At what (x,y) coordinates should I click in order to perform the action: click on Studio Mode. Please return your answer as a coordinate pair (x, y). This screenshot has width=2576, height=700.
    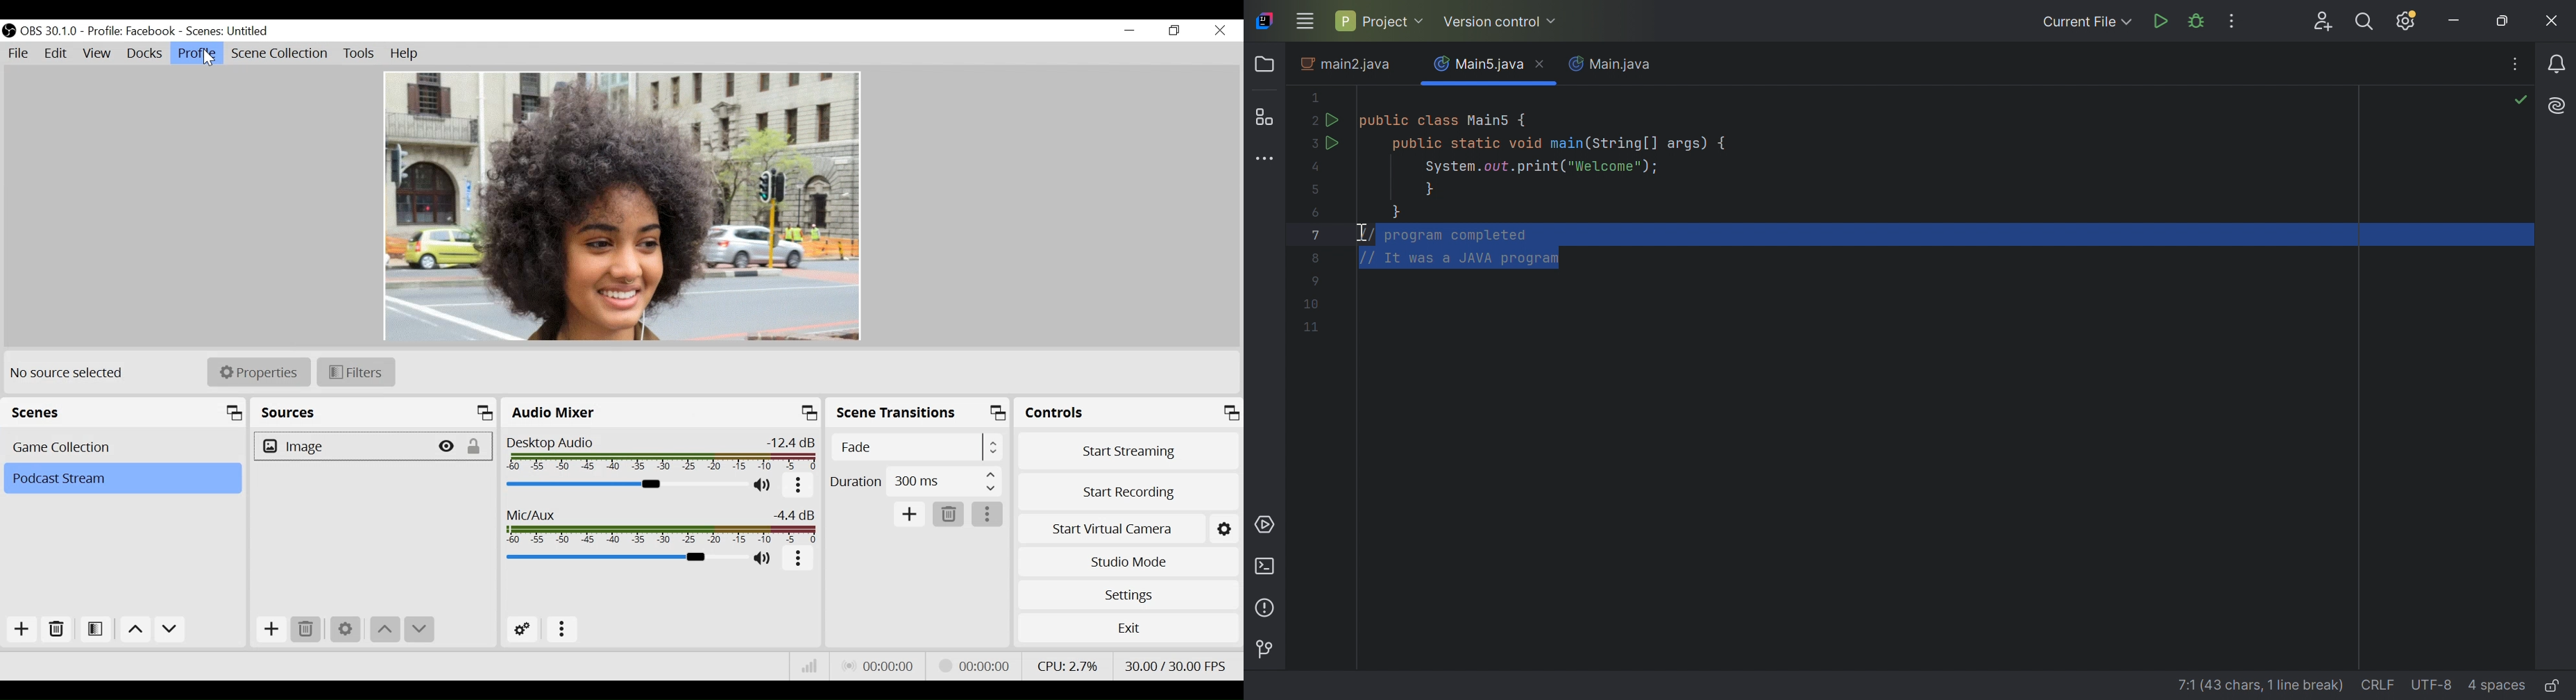
    Looking at the image, I should click on (1129, 563).